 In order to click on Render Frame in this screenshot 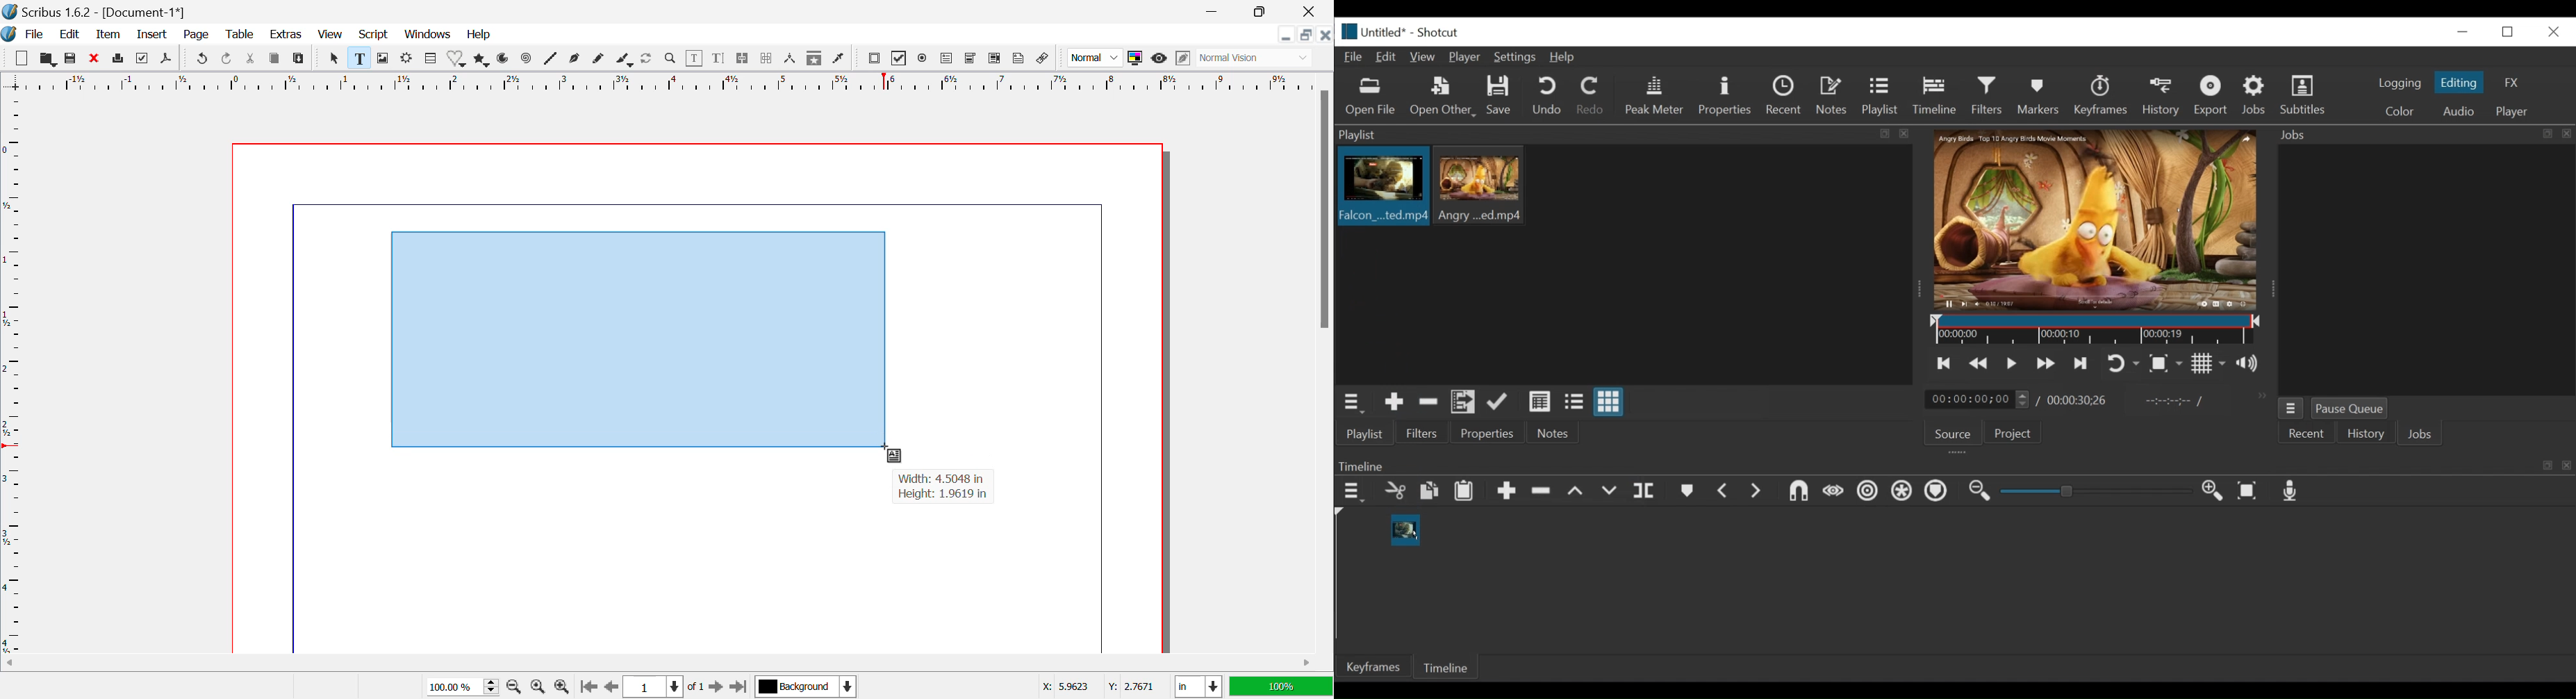, I will do `click(408, 58)`.